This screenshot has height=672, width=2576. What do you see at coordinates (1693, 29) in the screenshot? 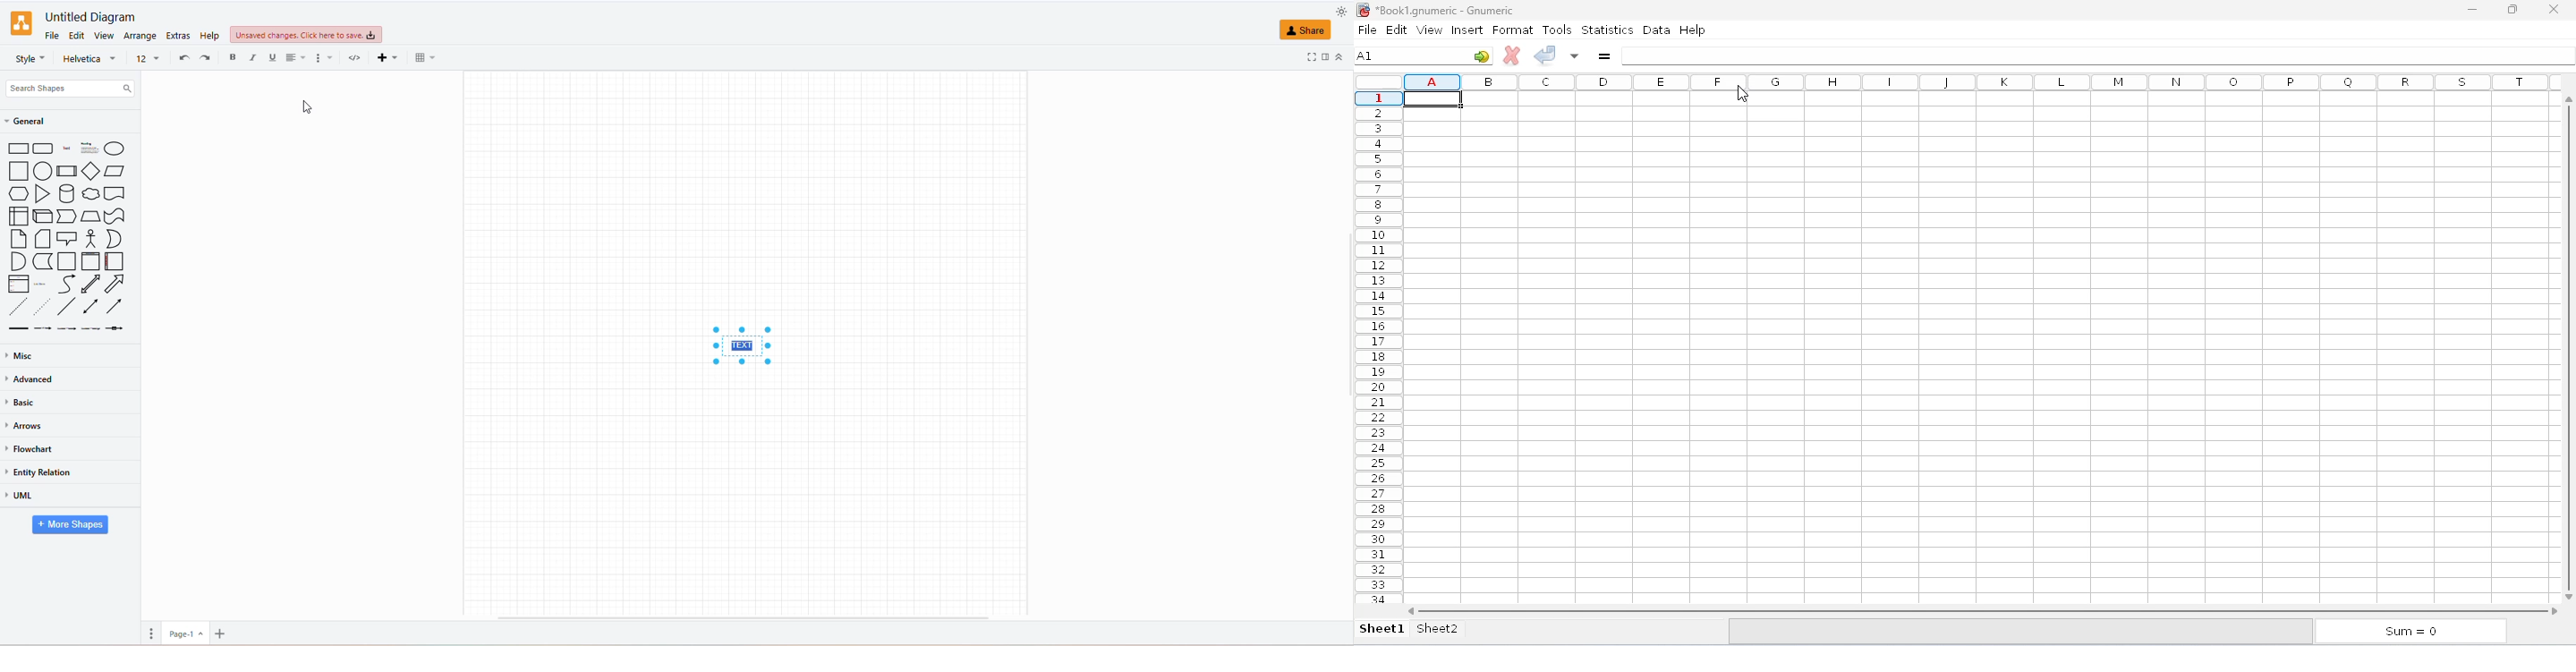
I see `help` at bounding box center [1693, 29].